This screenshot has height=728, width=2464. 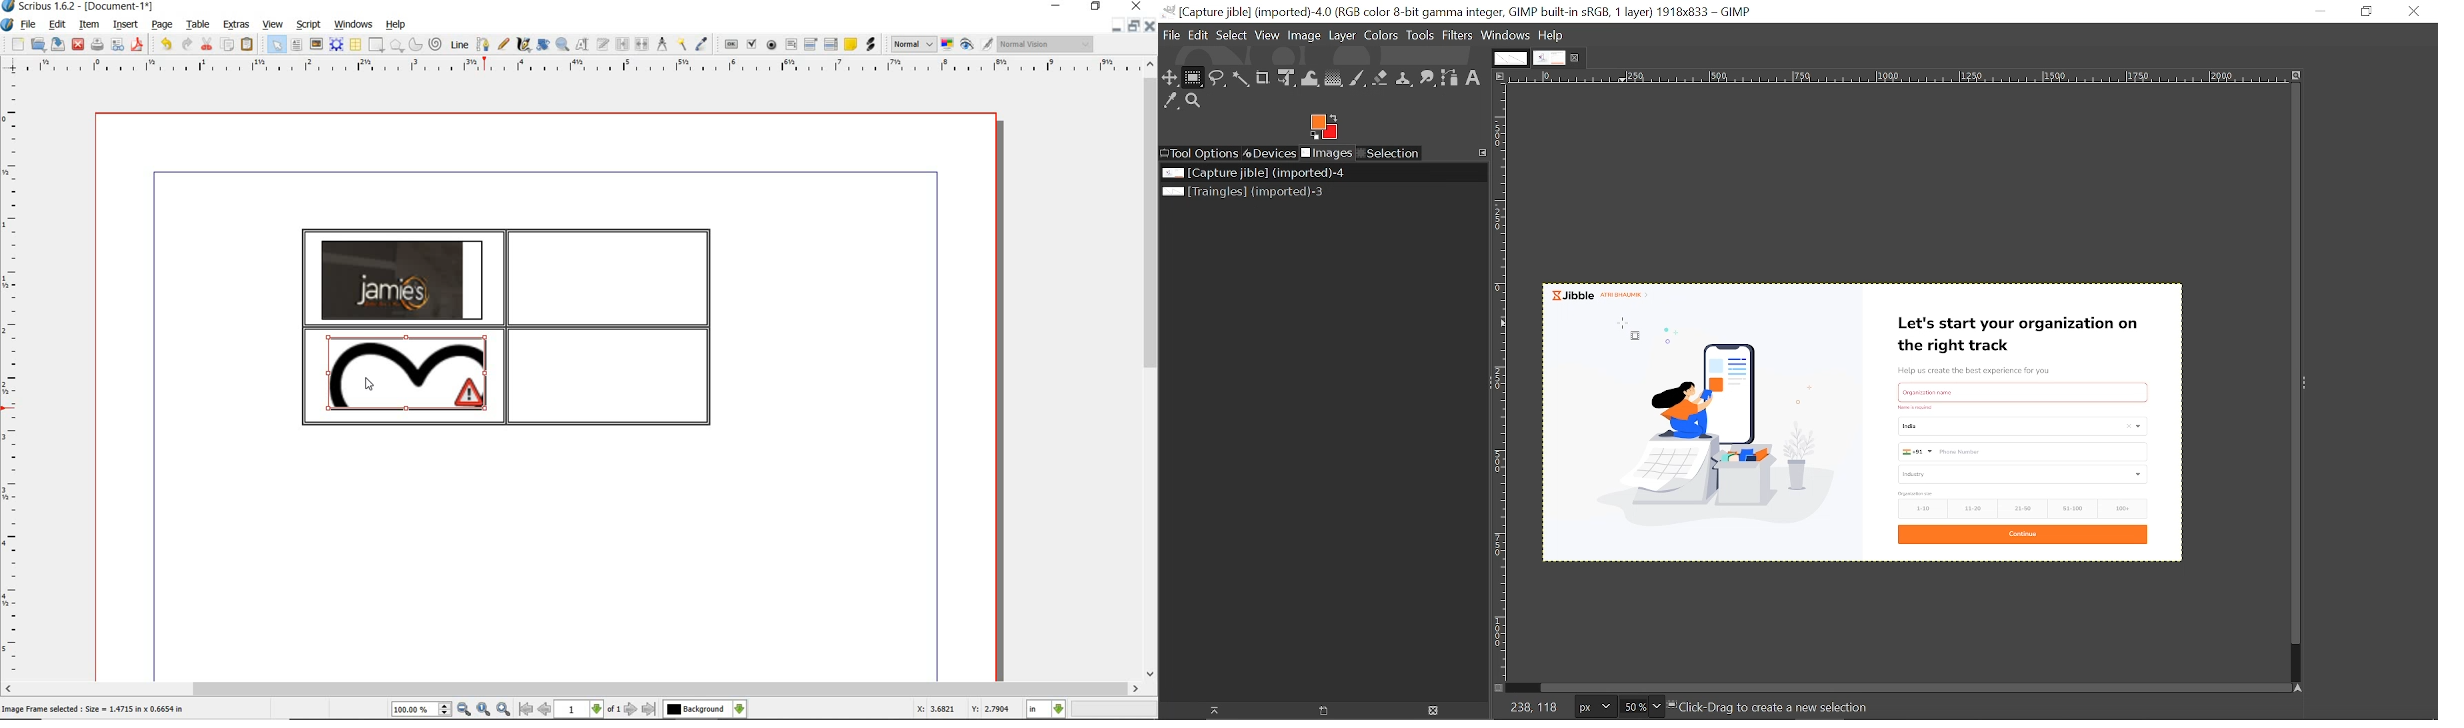 I want to click on preview mode, so click(x=968, y=46).